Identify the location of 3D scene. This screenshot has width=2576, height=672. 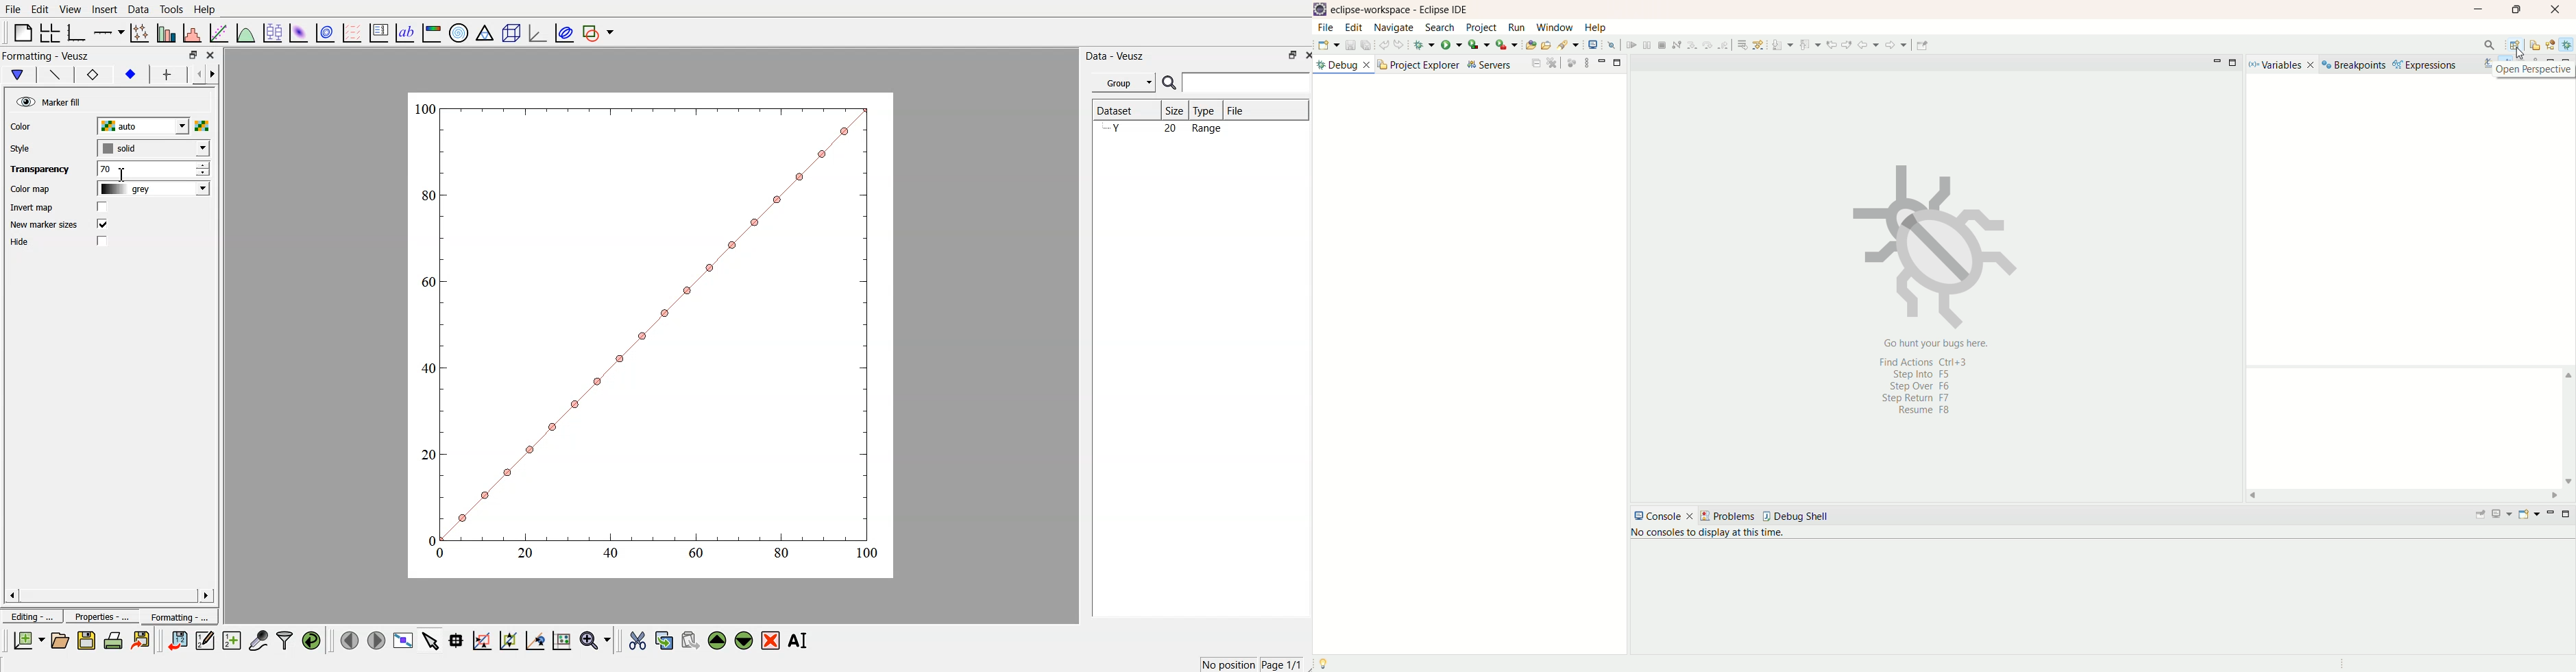
(511, 32).